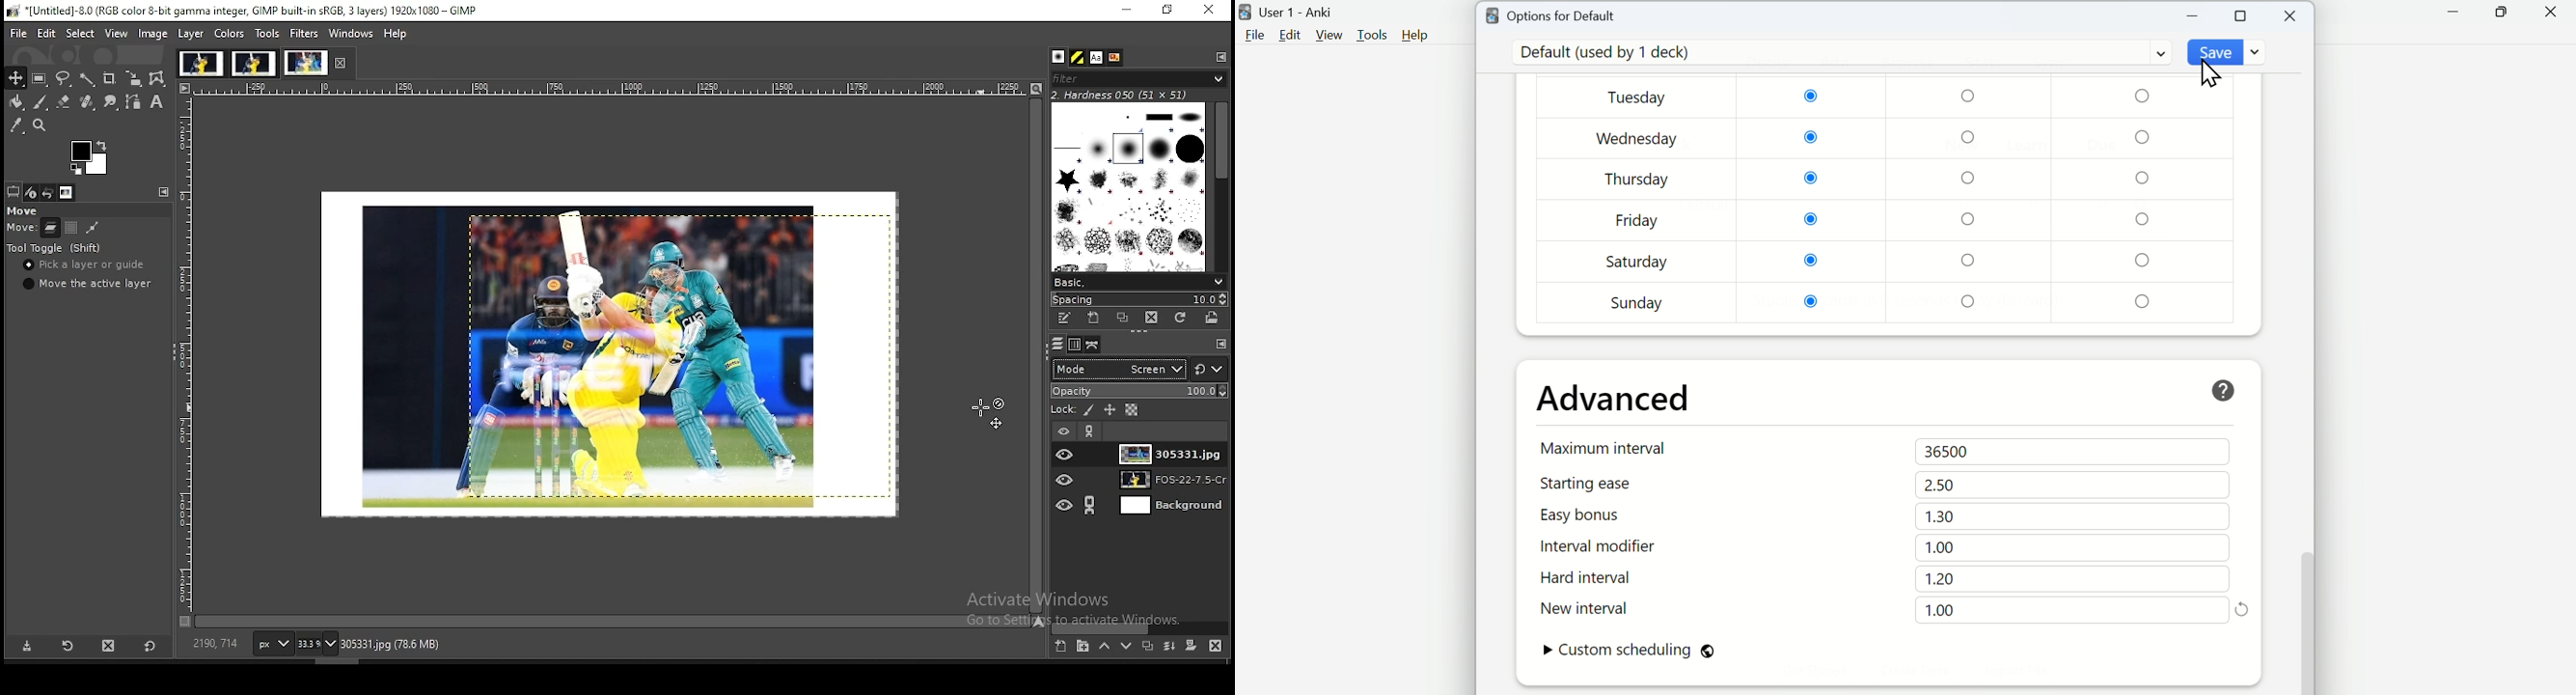  Describe the element at coordinates (1637, 179) in the screenshot. I see `Thursday` at that location.